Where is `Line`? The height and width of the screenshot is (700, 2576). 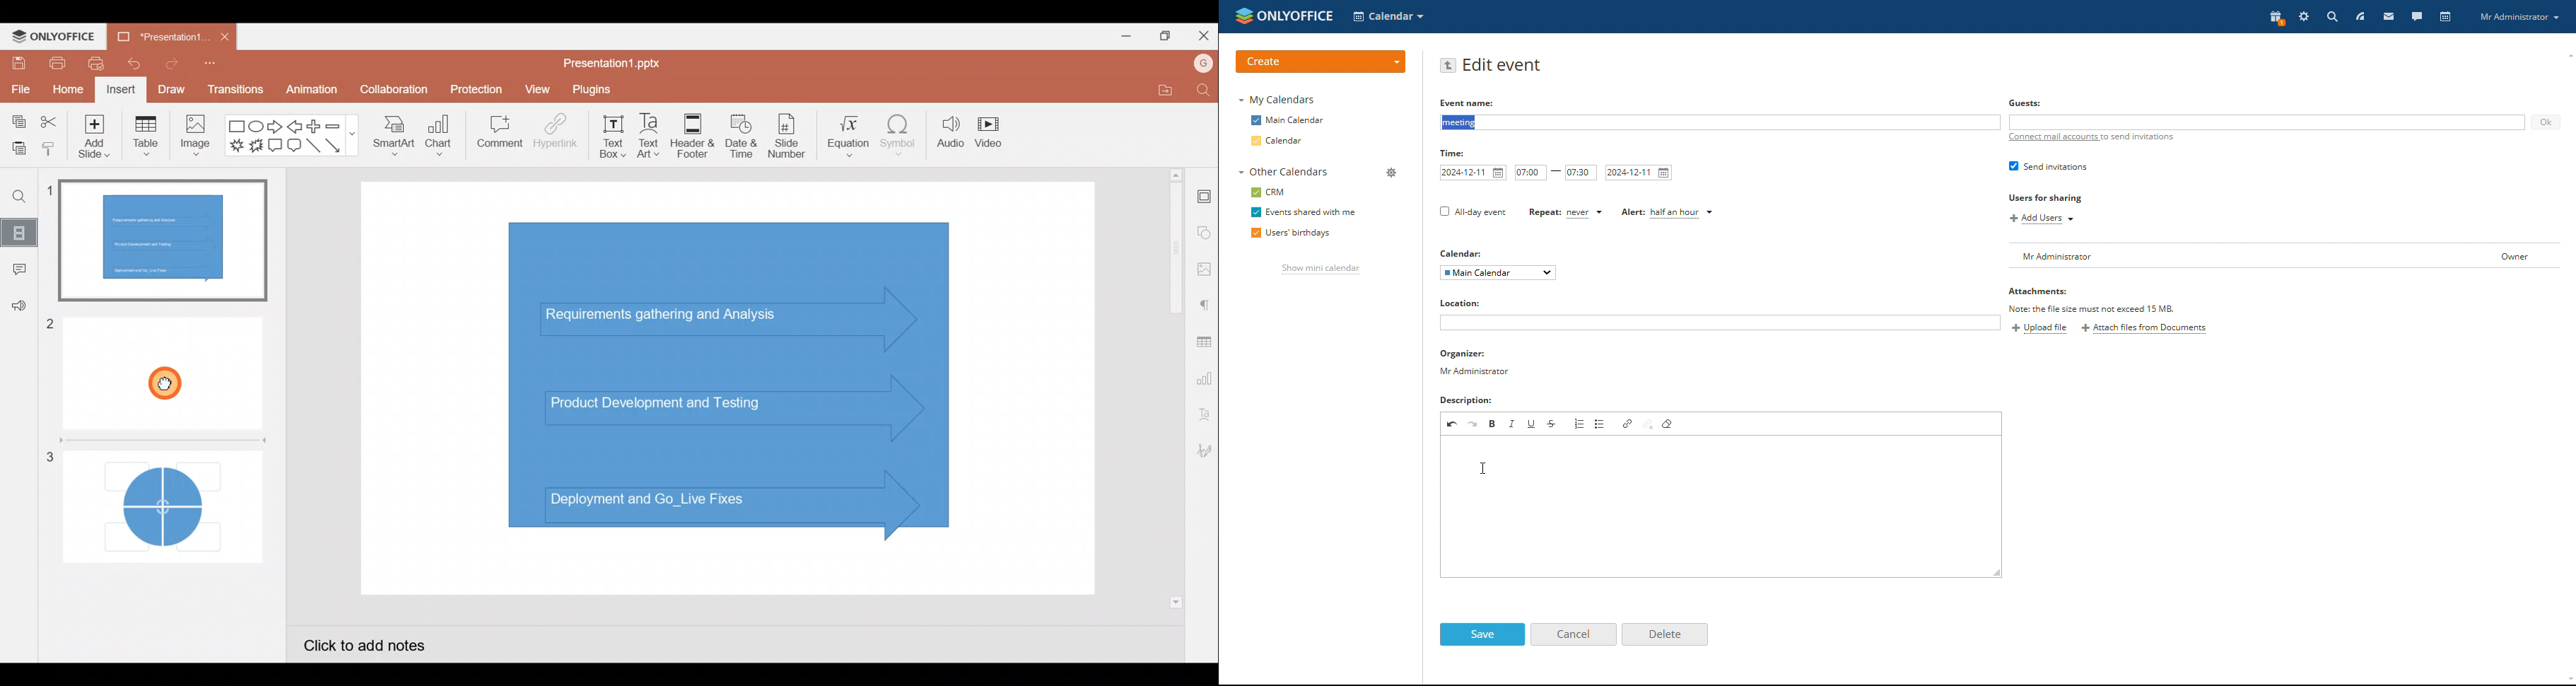 Line is located at coordinates (313, 146).